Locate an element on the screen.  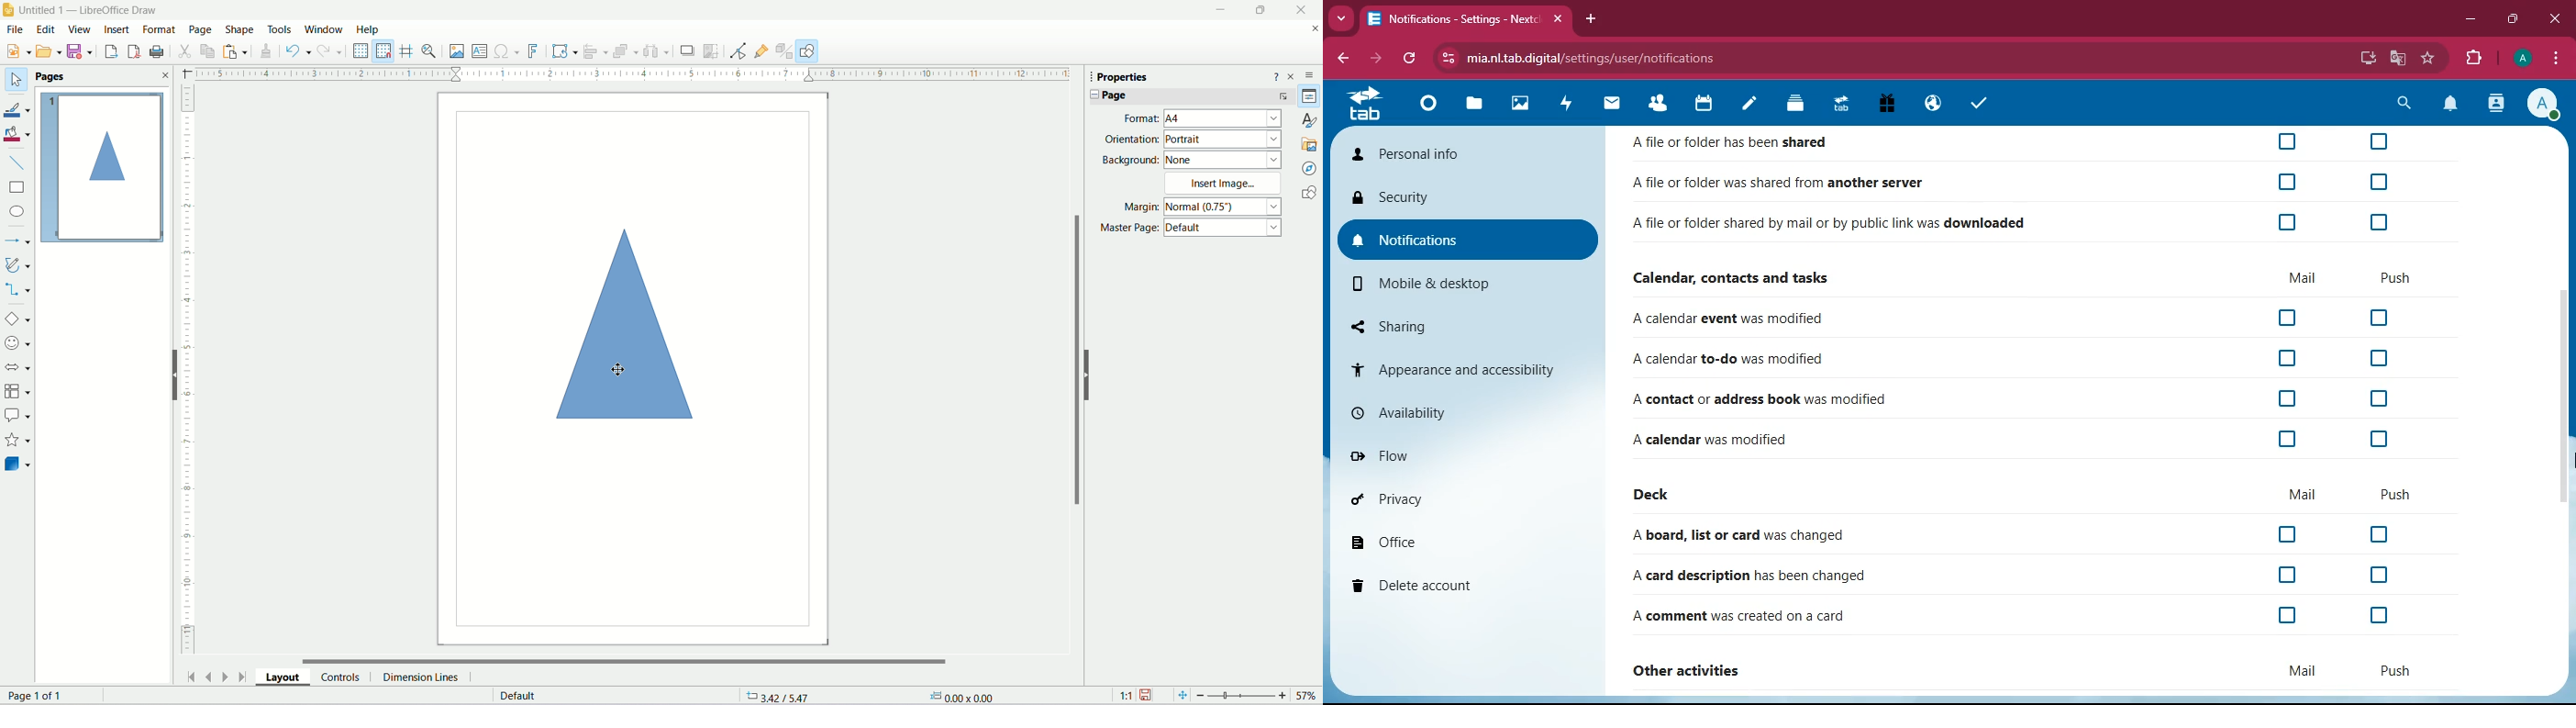
other activities is located at coordinates (1695, 672).